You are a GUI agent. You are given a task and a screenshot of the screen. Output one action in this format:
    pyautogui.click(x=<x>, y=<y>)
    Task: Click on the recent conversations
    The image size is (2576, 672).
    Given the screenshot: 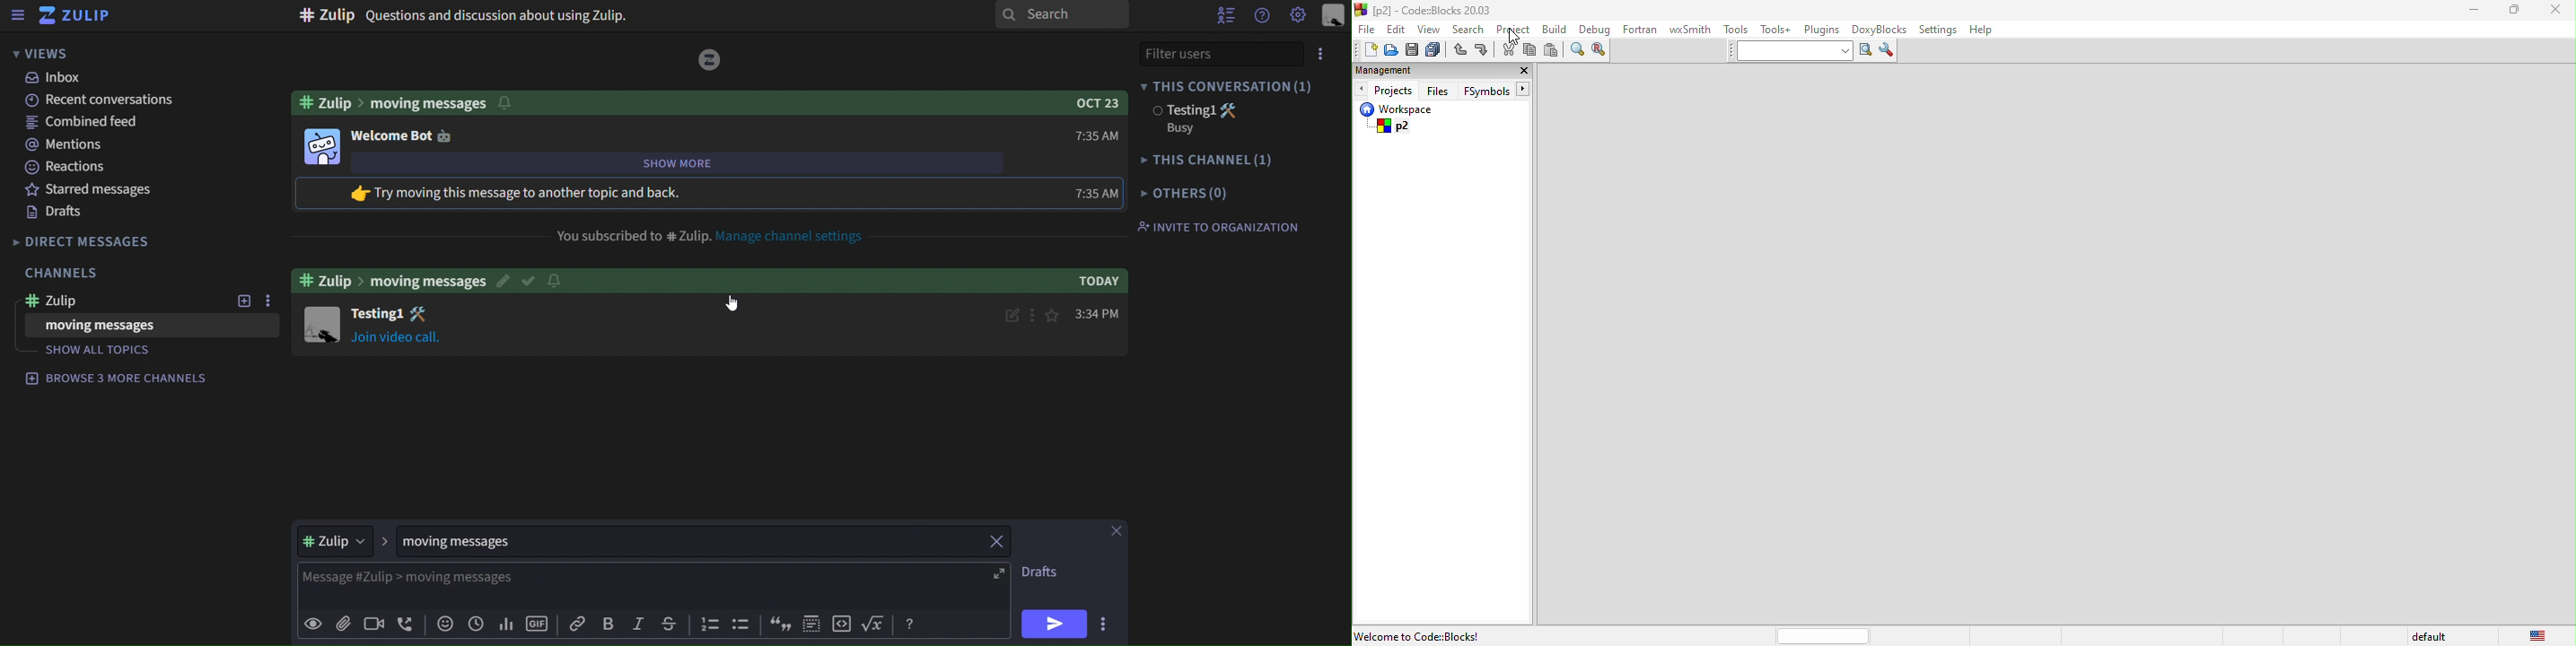 What is the action you would take?
    pyautogui.click(x=105, y=102)
    